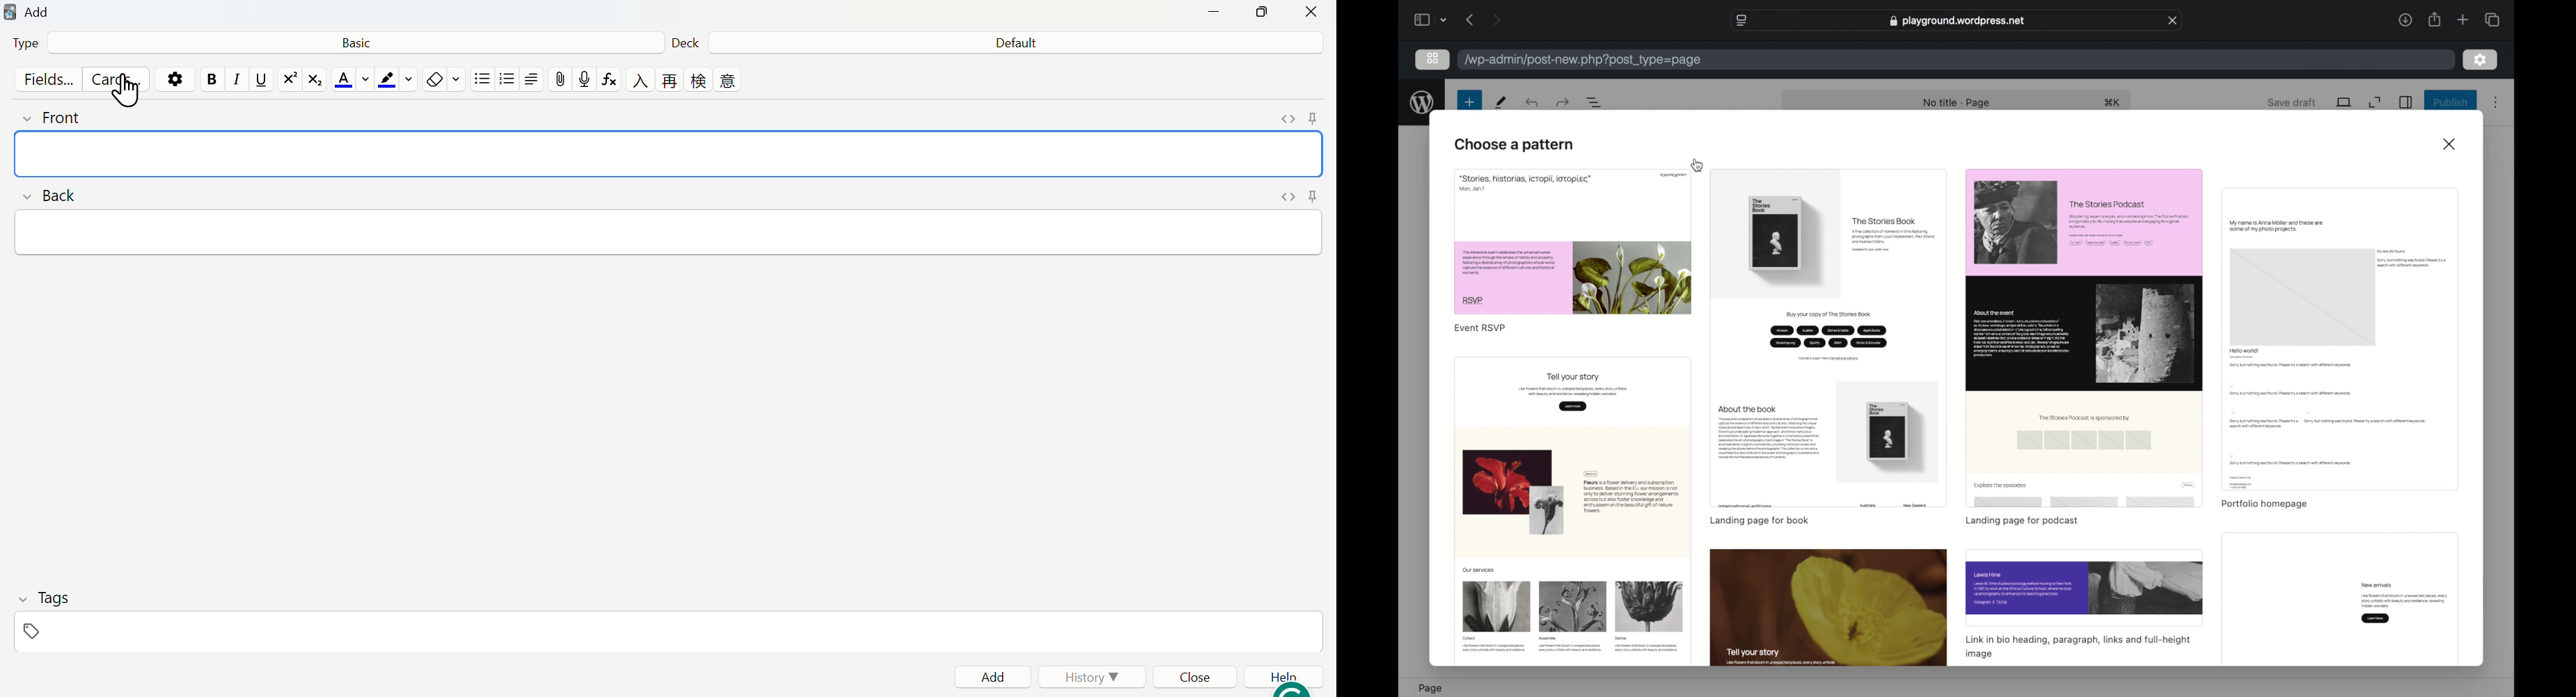  What do you see at coordinates (1281, 677) in the screenshot?
I see `Help` at bounding box center [1281, 677].